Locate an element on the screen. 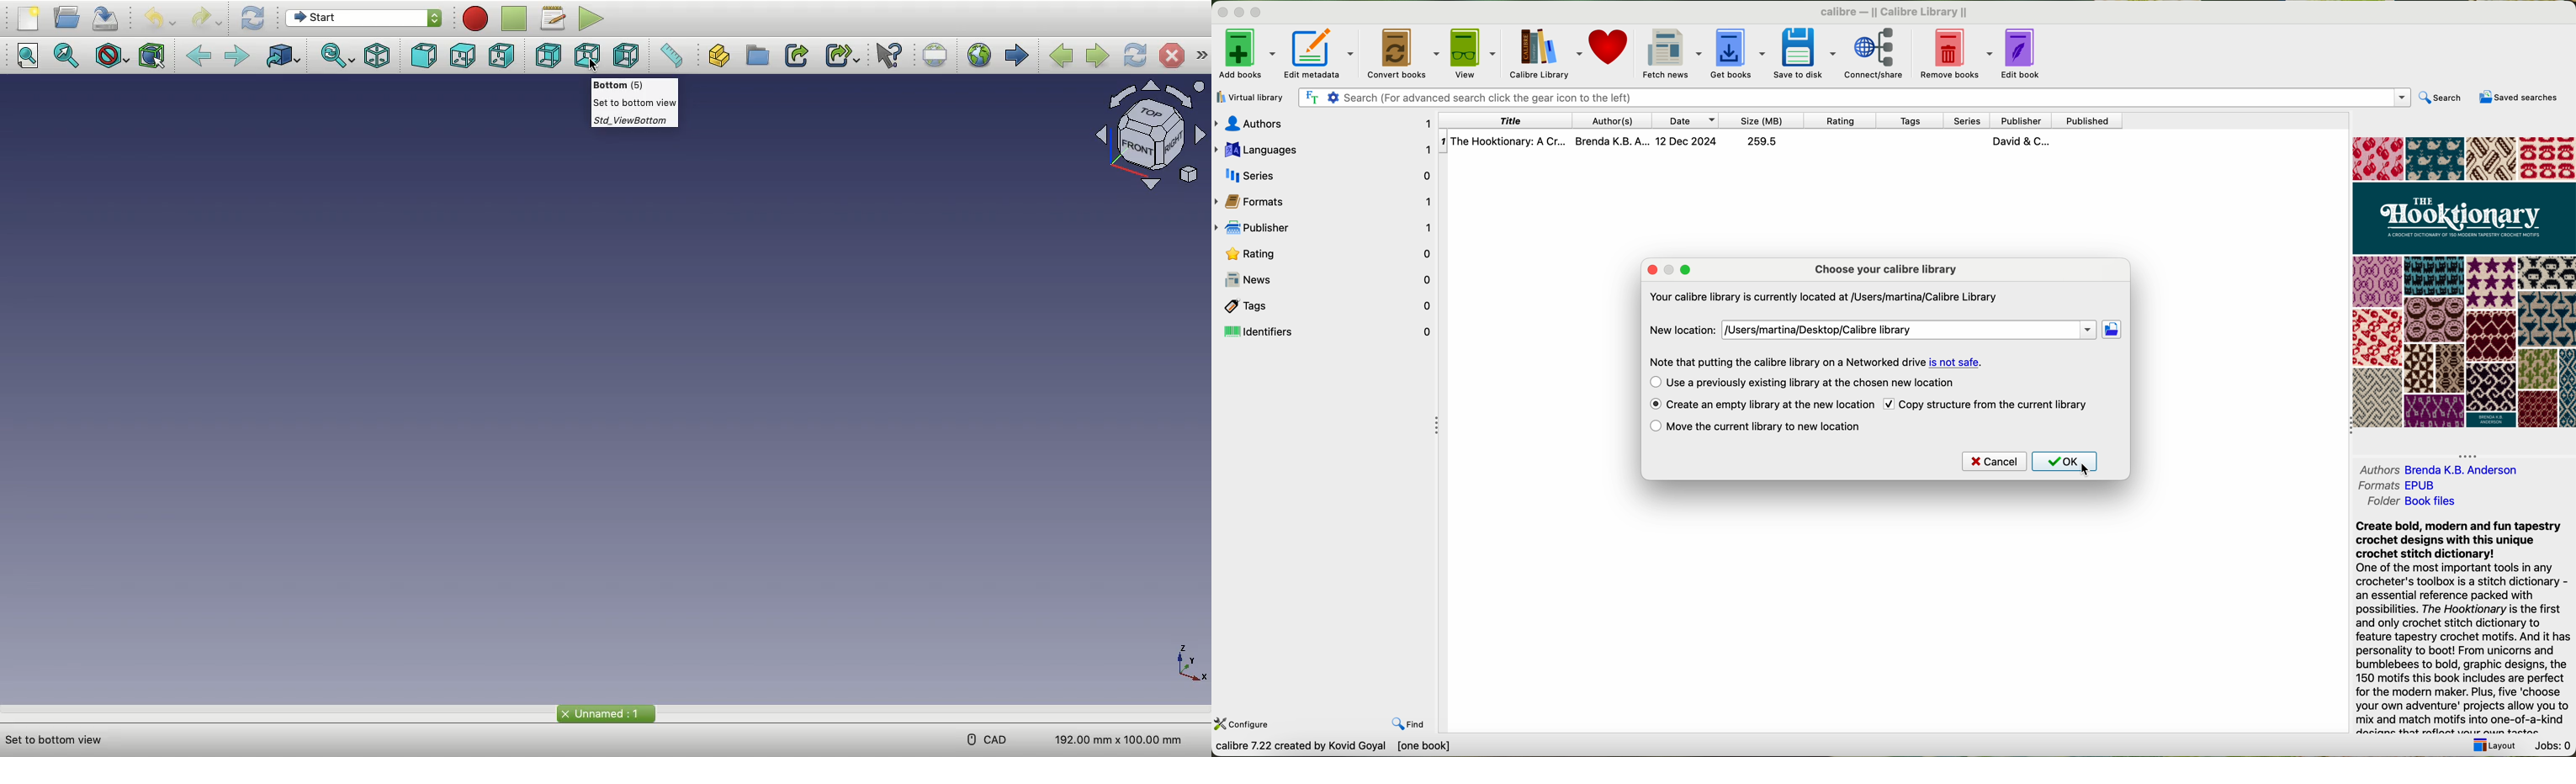  donate is located at coordinates (1612, 48).